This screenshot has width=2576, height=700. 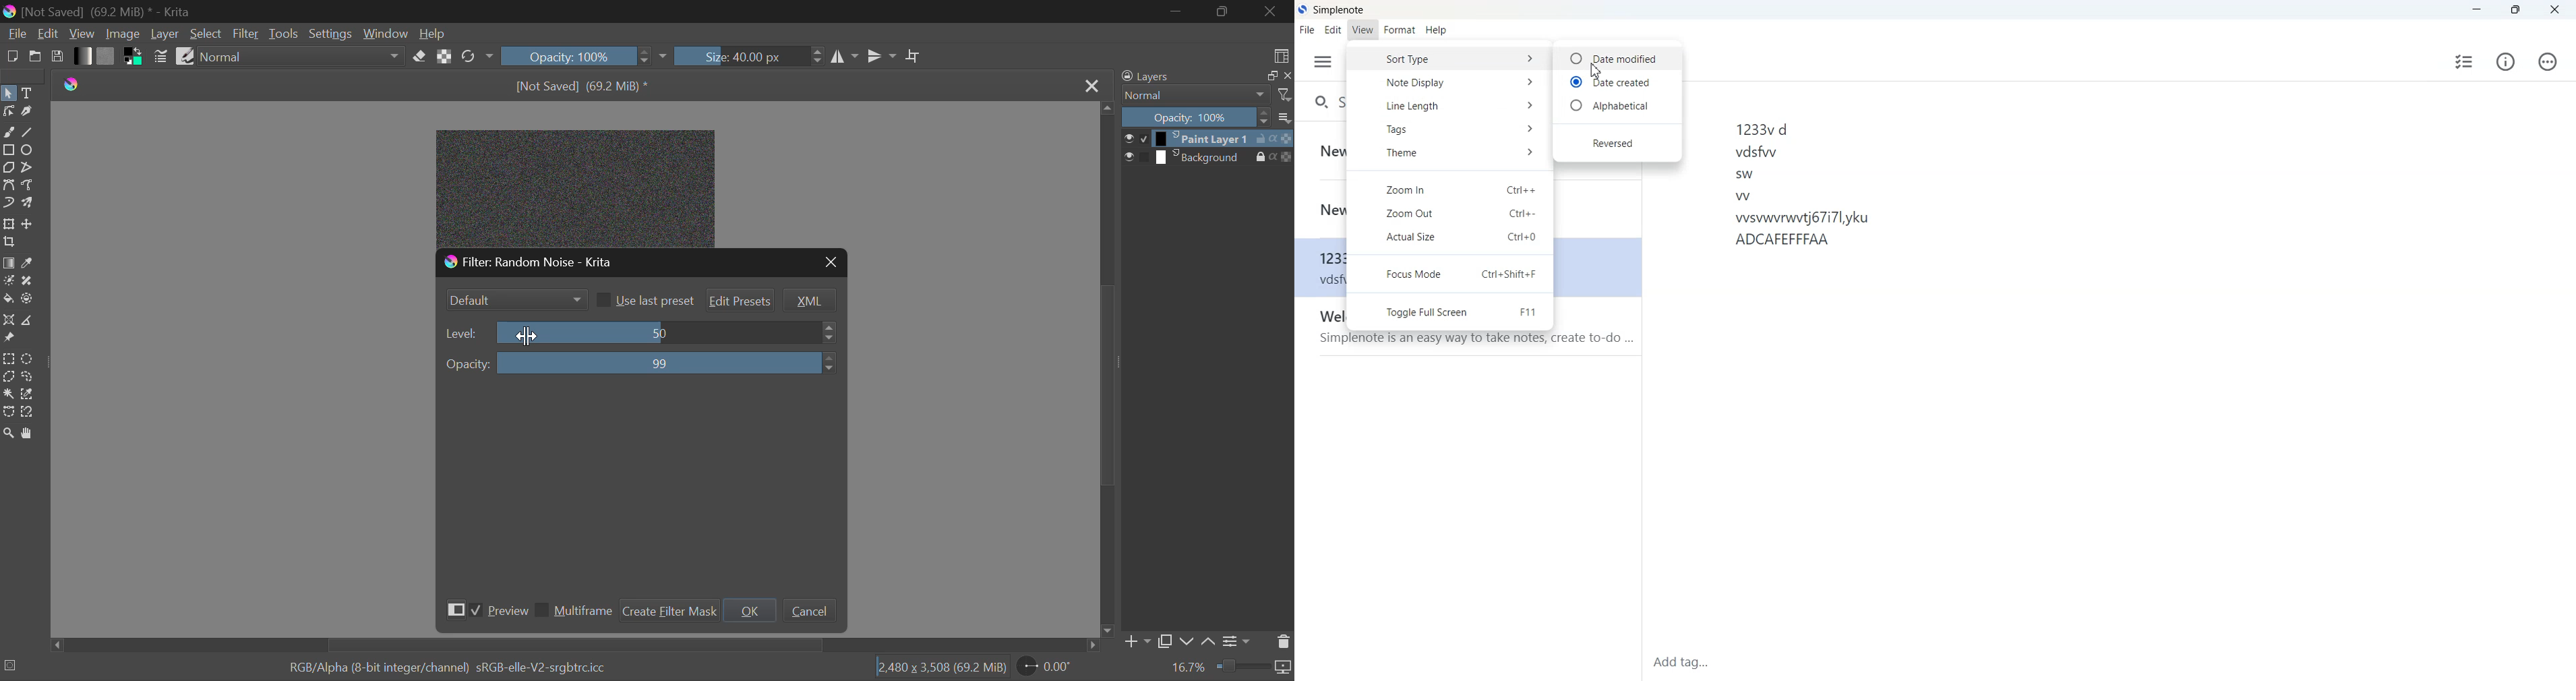 What do you see at coordinates (29, 378) in the screenshot?
I see `Freehand Selection` at bounding box center [29, 378].